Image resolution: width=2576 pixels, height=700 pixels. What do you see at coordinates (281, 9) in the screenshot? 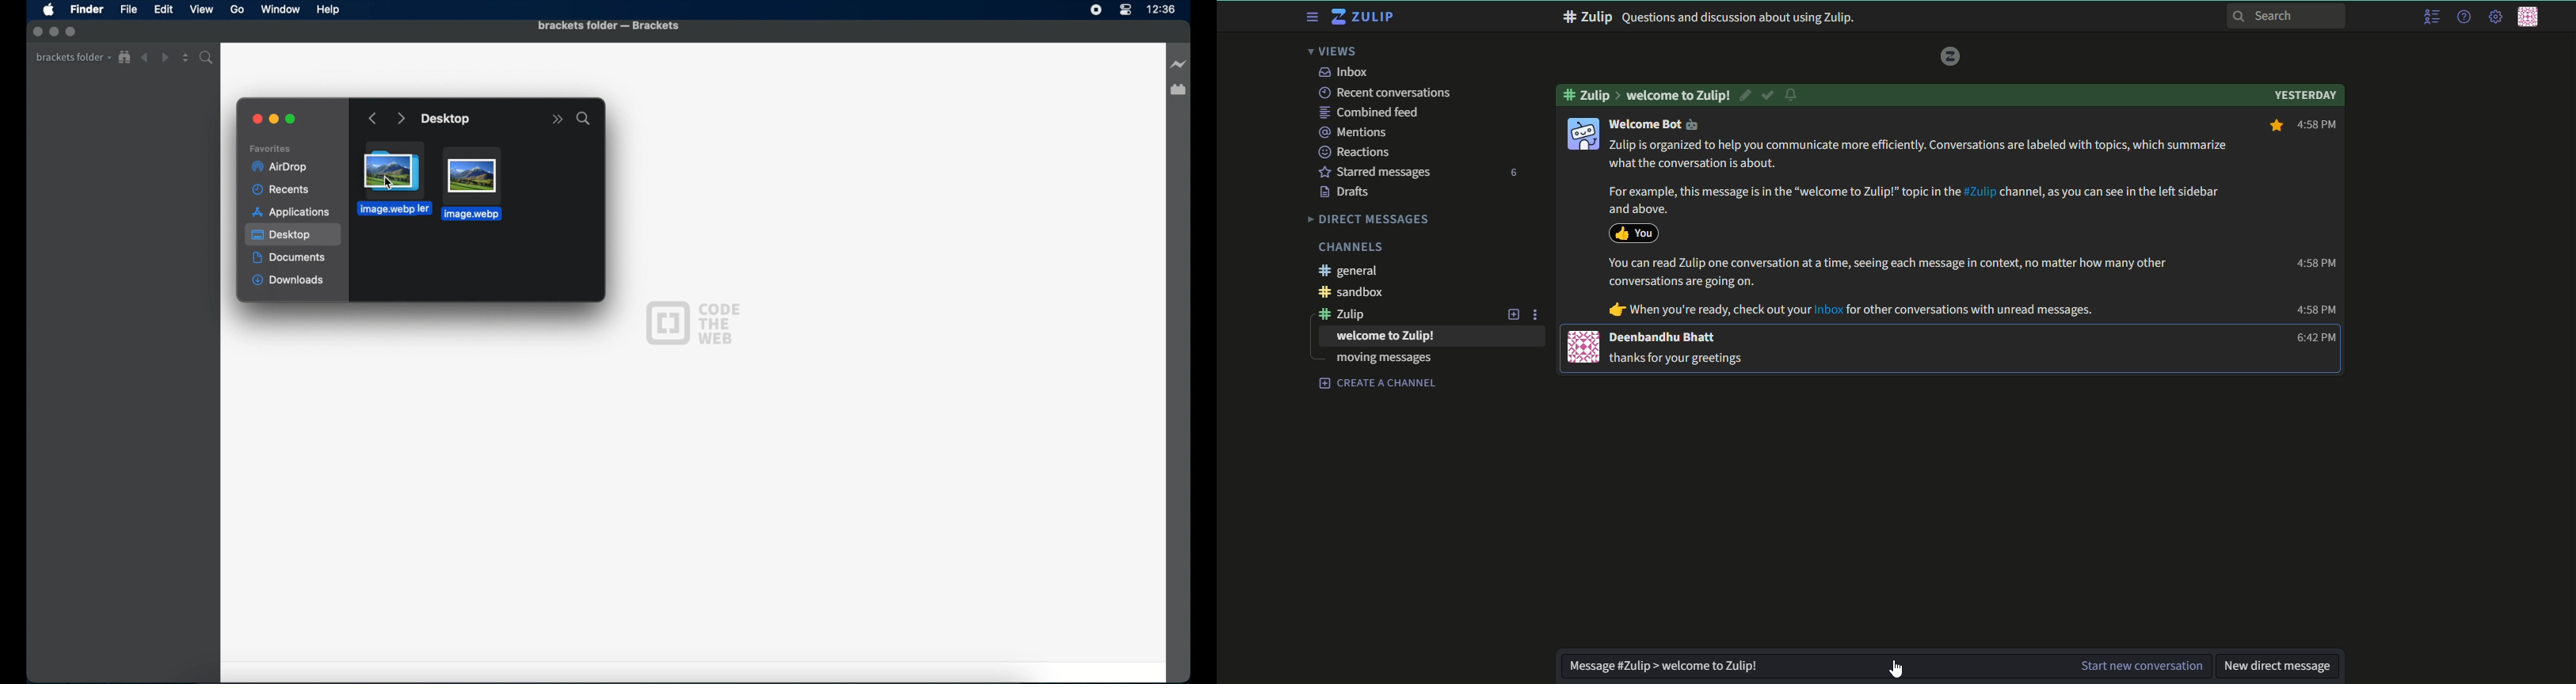
I see `Window` at bounding box center [281, 9].